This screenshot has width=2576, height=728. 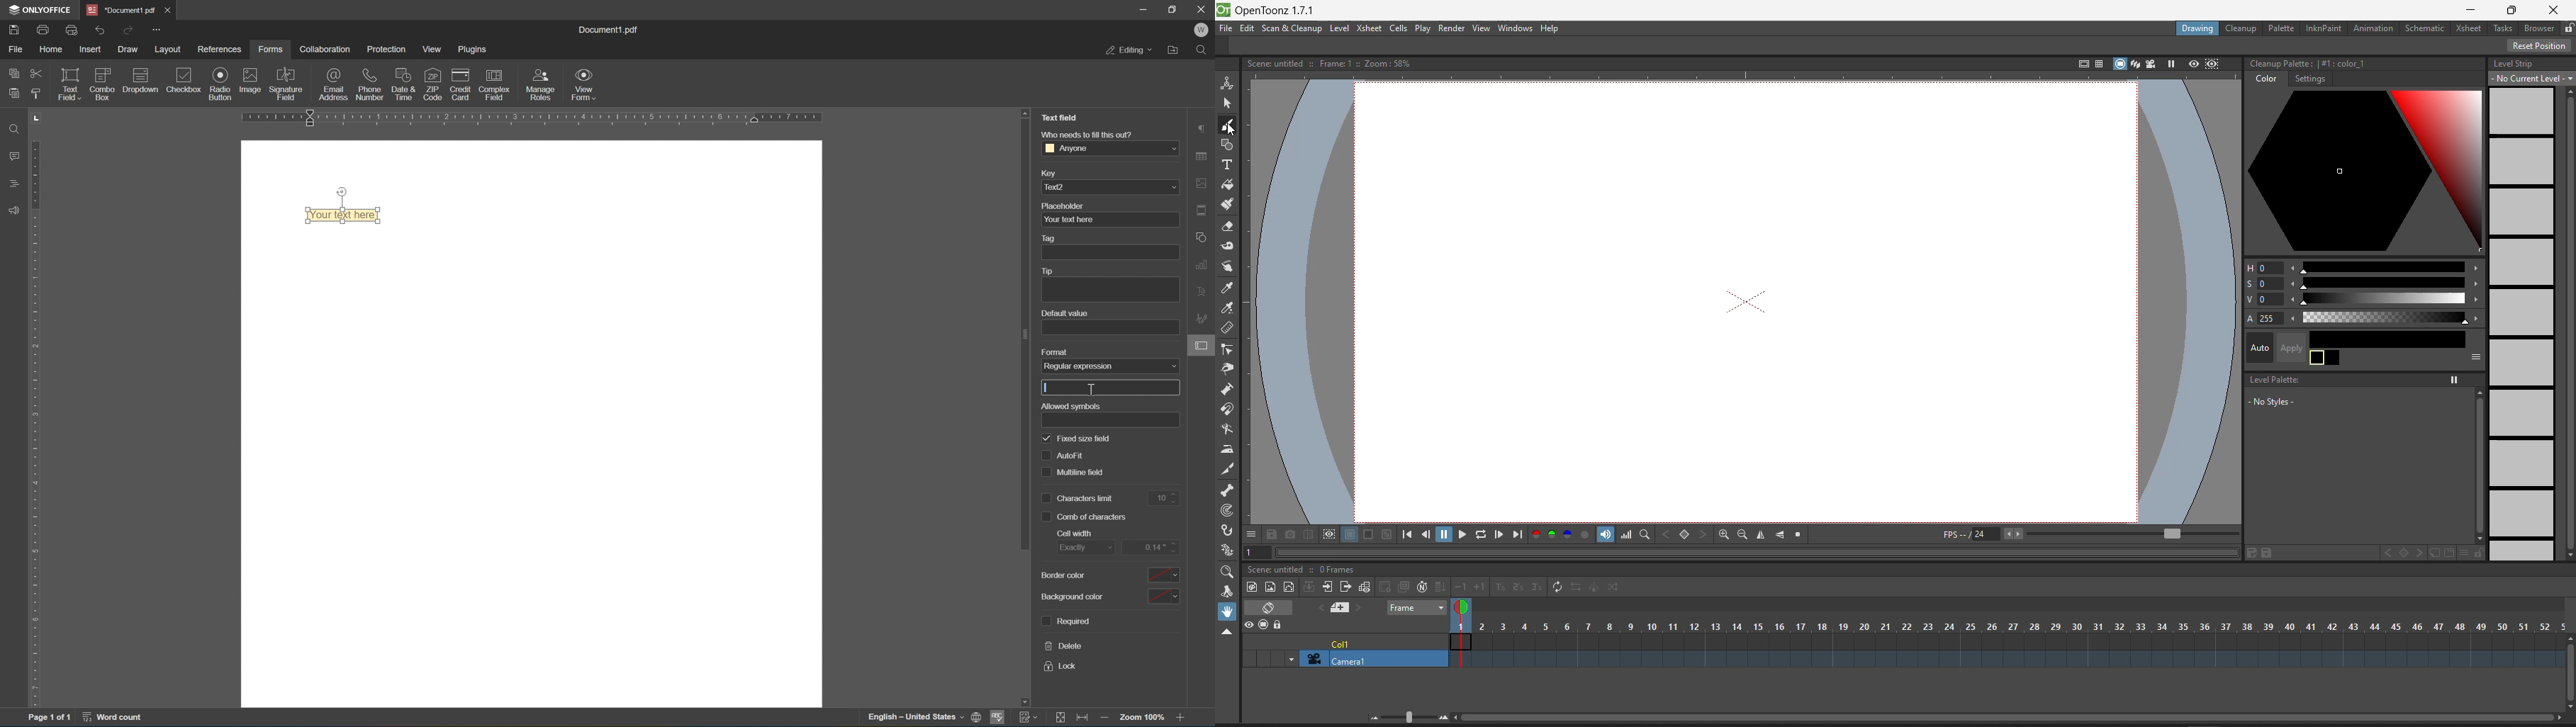 What do you see at coordinates (2480, 466) in the screenshot?
I see `vertical scroll bar` at bounding box center [2480, 466].